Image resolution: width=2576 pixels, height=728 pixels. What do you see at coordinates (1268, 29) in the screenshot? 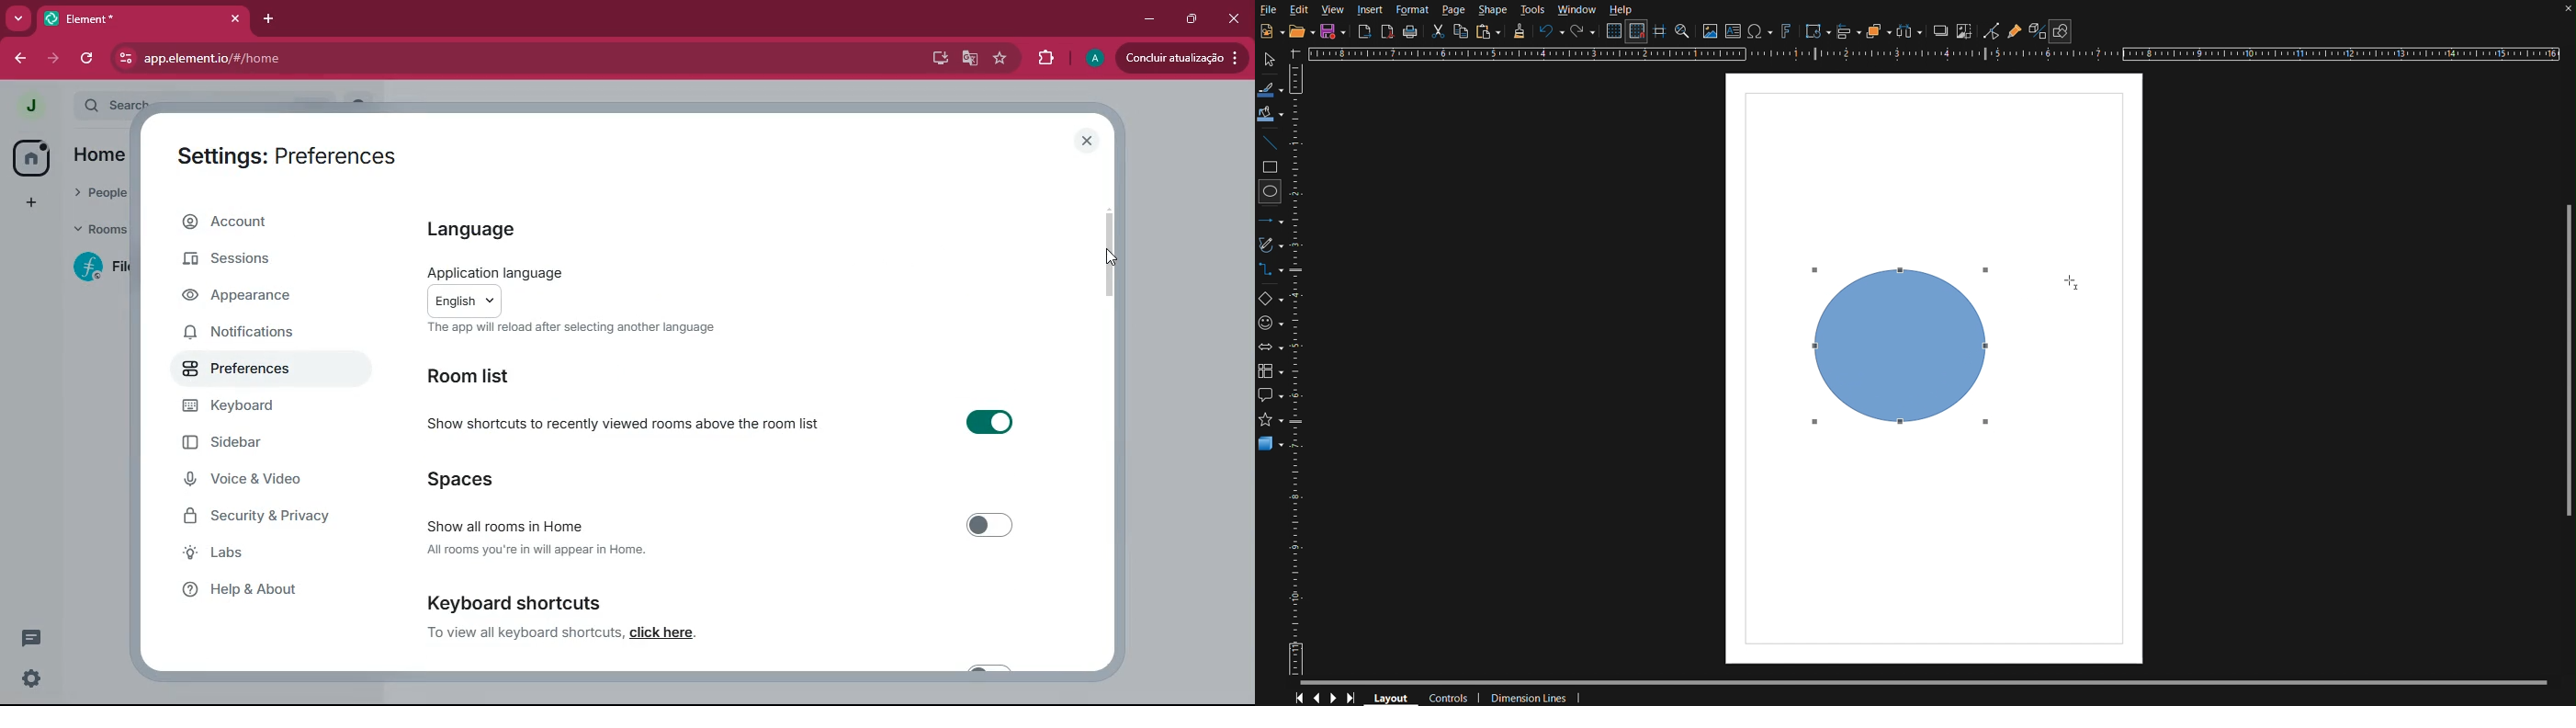
I see `New` at bounding box center [1268, 29].